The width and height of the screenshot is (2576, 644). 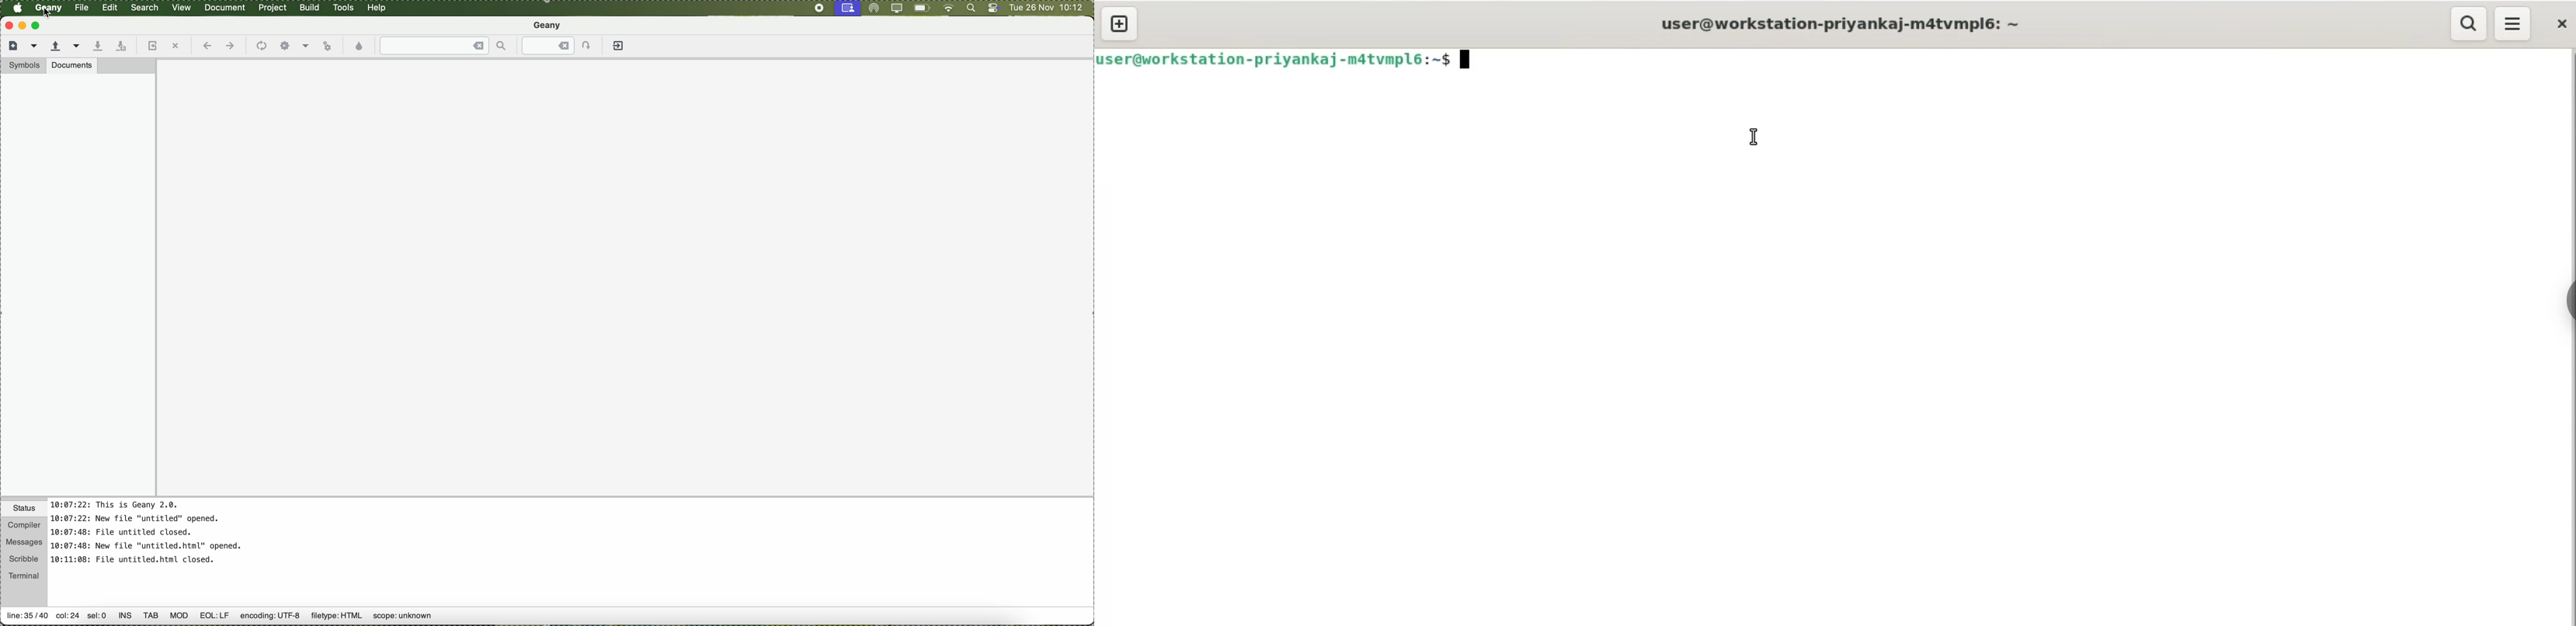 What do you see at coordinates (24, 540) in the screenshot?
I see `messages` at bounding box center [24, 540].